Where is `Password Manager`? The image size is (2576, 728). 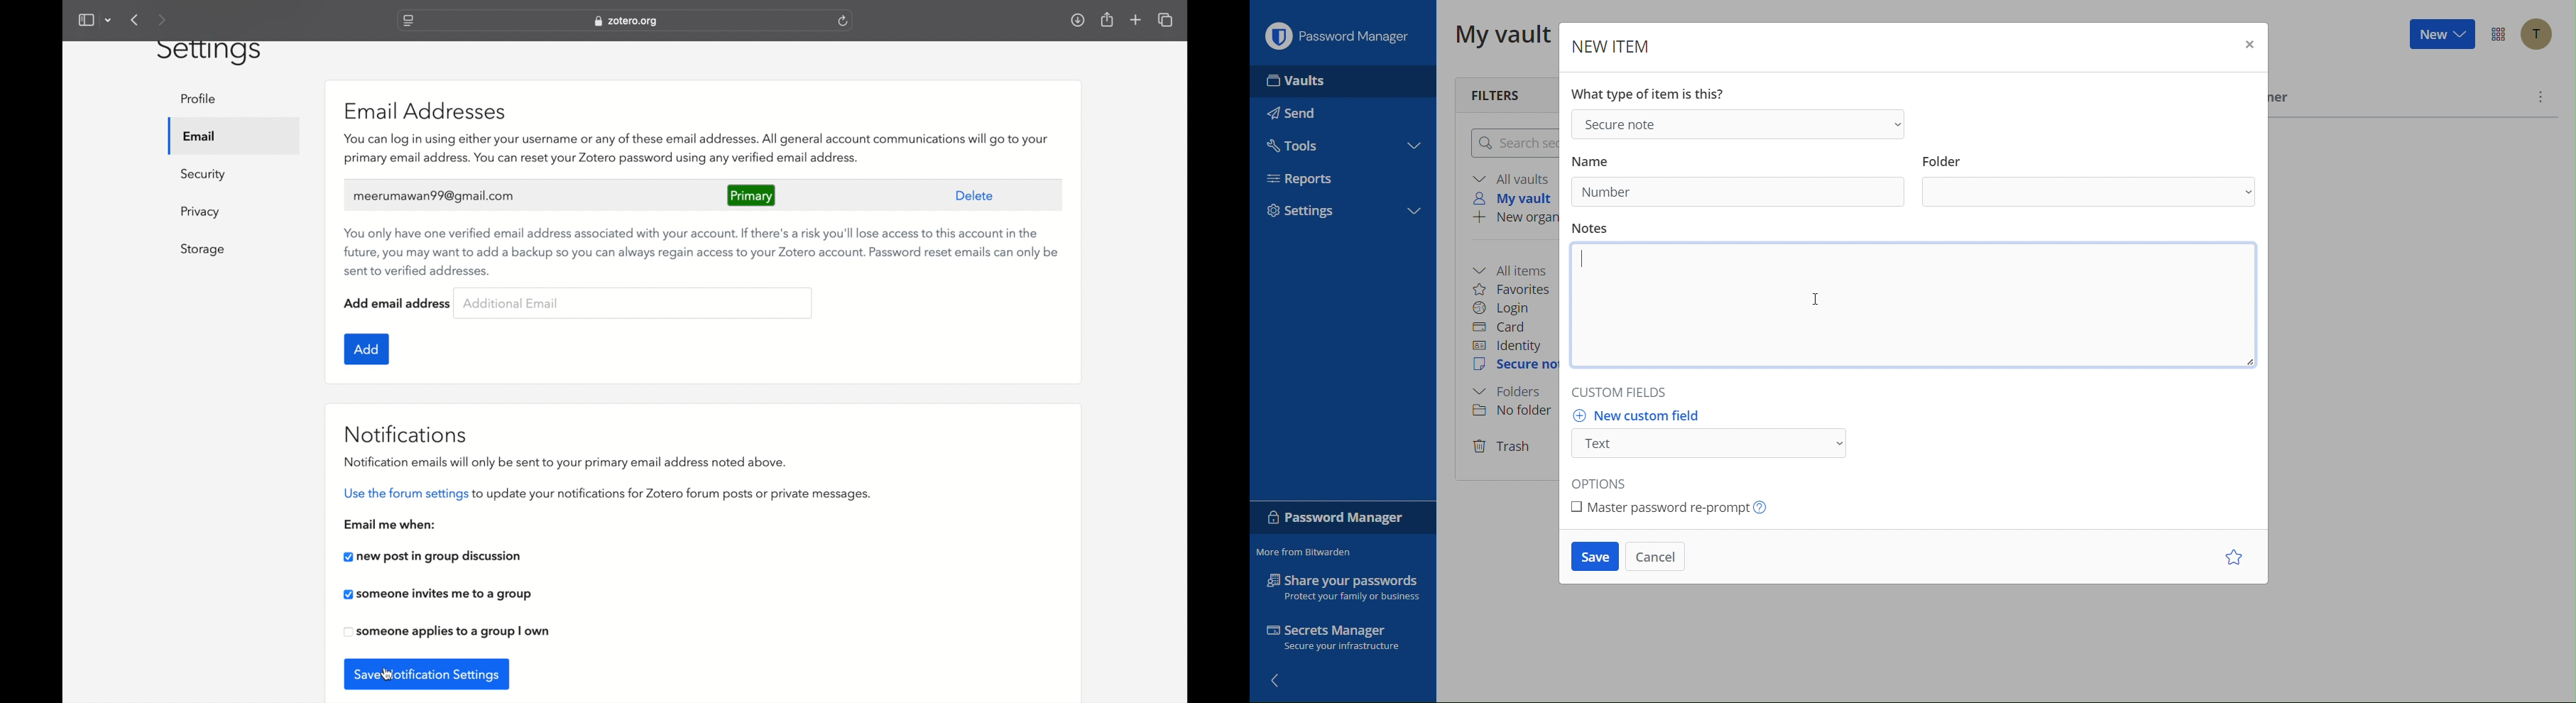
Password Manager is located at coordinates (1338, 33).